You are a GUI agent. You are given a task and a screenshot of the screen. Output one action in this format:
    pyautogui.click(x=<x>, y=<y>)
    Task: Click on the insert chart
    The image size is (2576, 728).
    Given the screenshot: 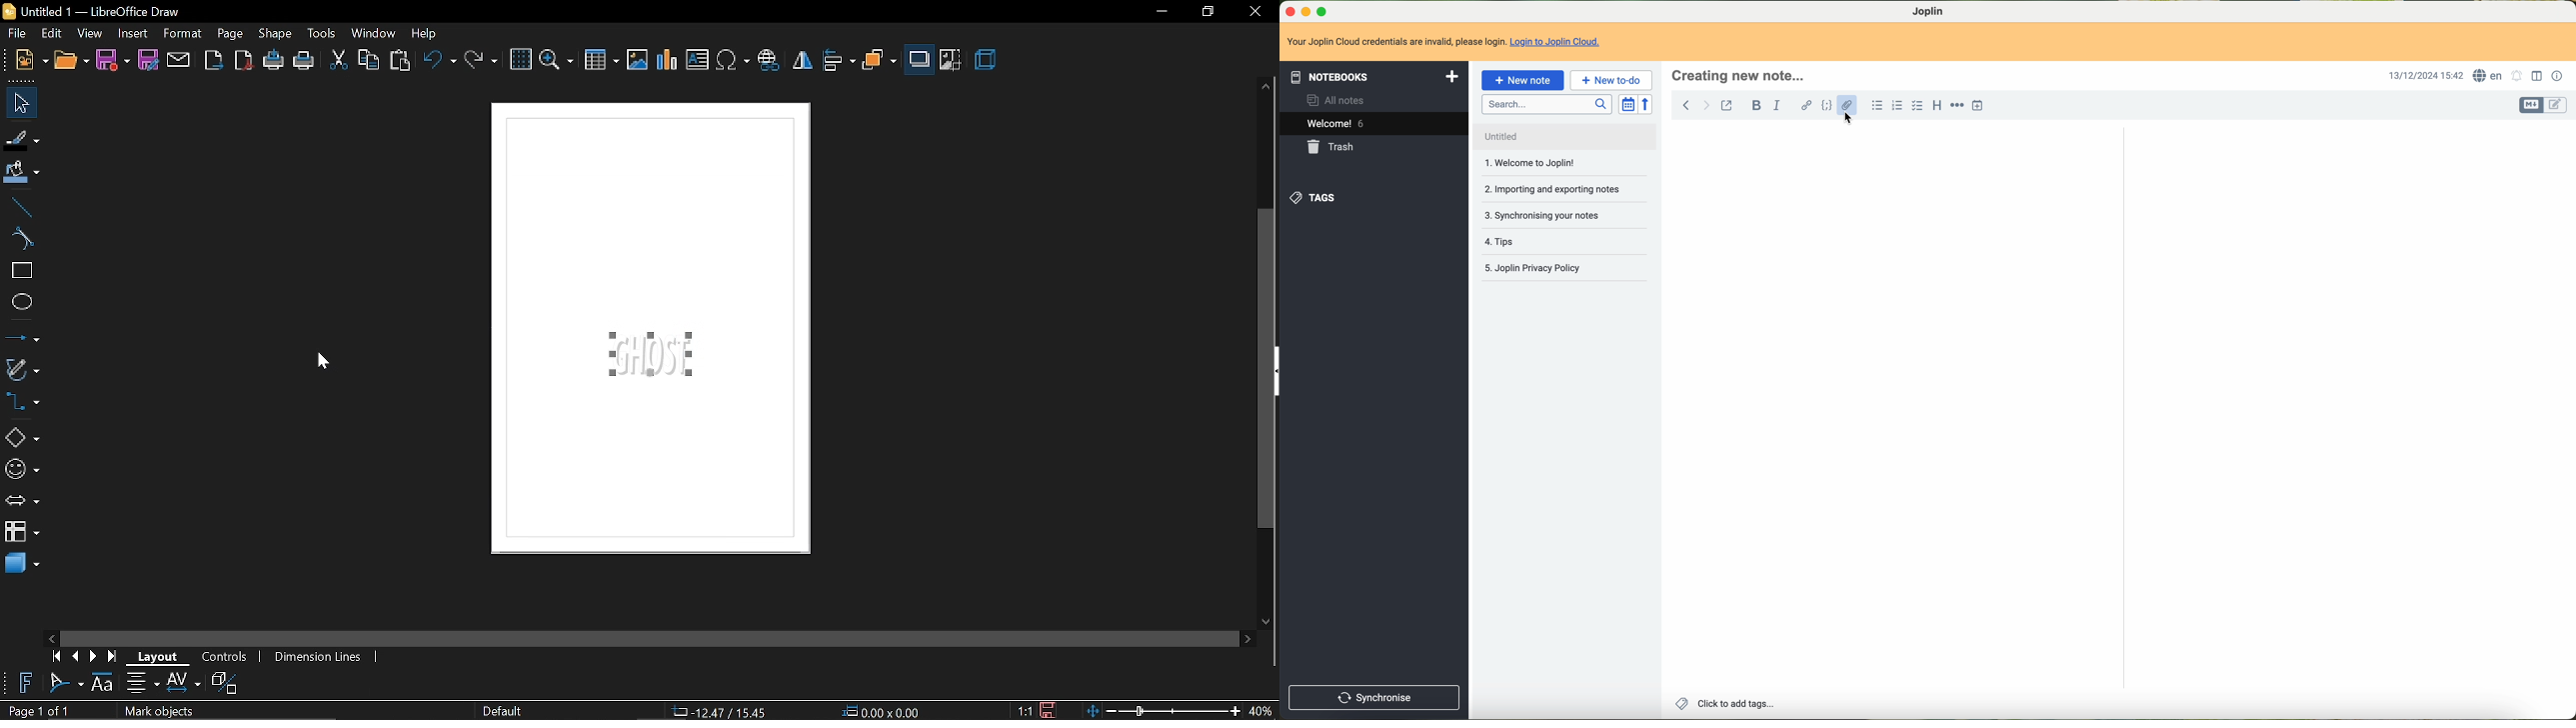 What is the action you would take?
    pyautogui.click(x=668, y=63)
    